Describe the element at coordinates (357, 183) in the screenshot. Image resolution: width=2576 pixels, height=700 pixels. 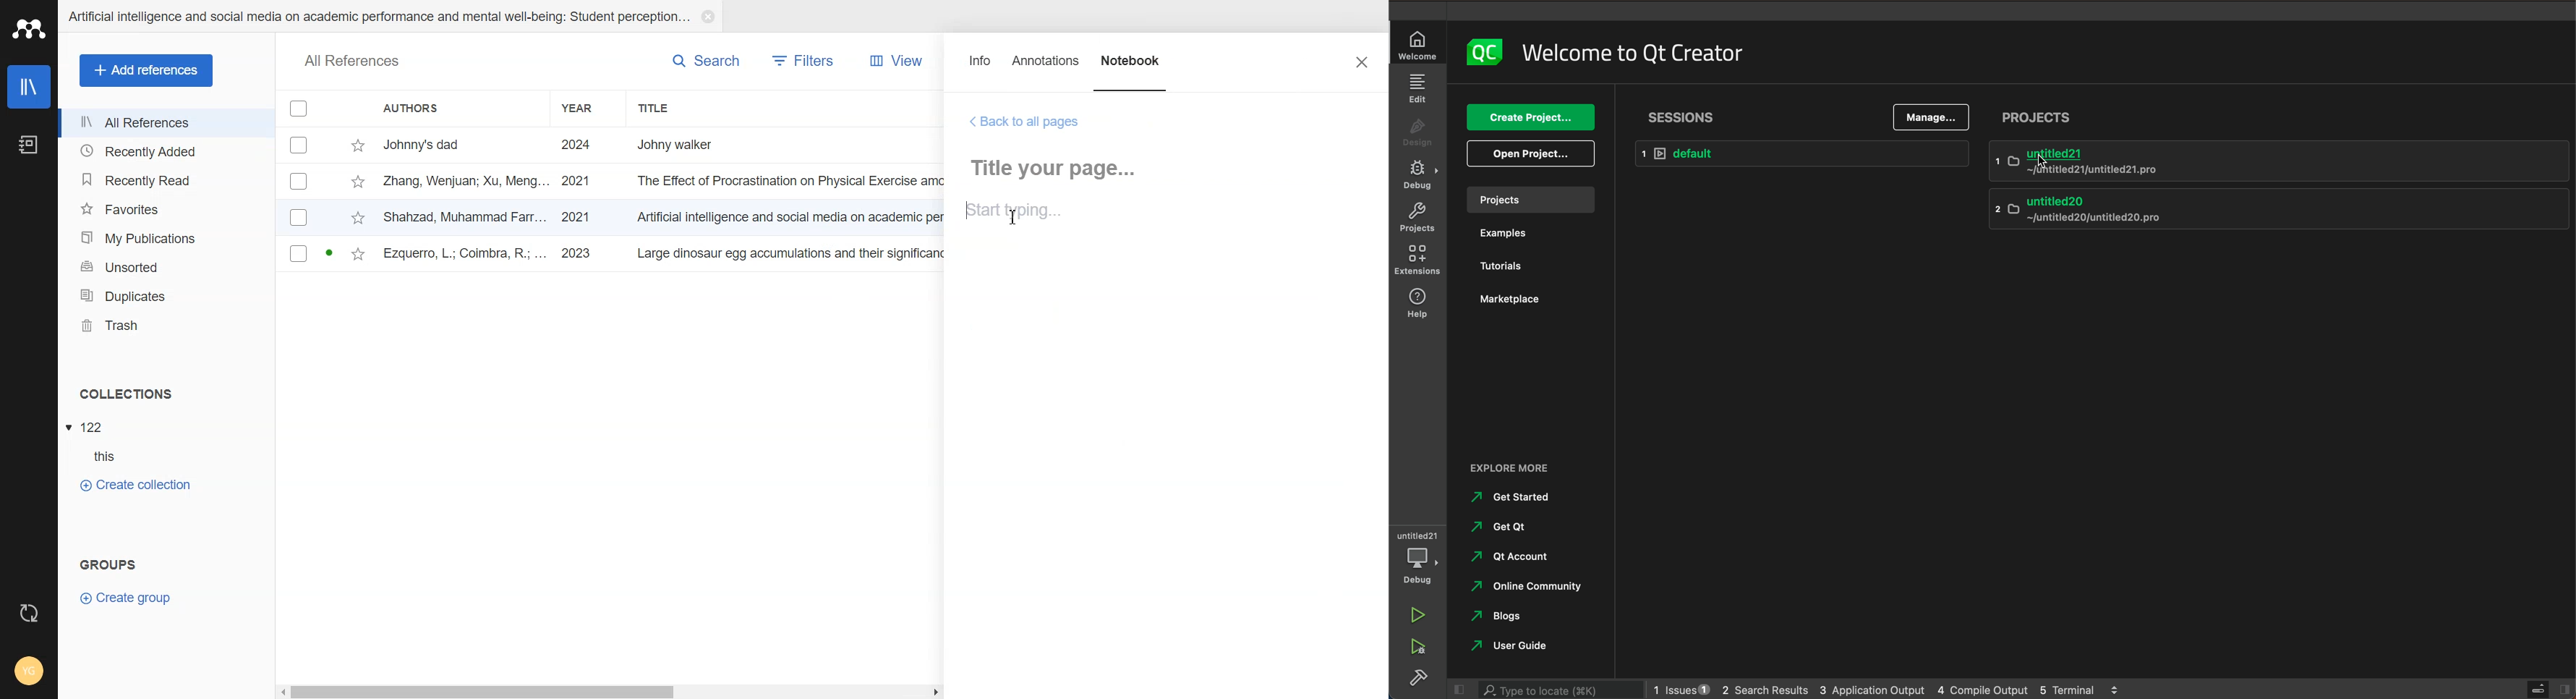
I see `star` at that location.